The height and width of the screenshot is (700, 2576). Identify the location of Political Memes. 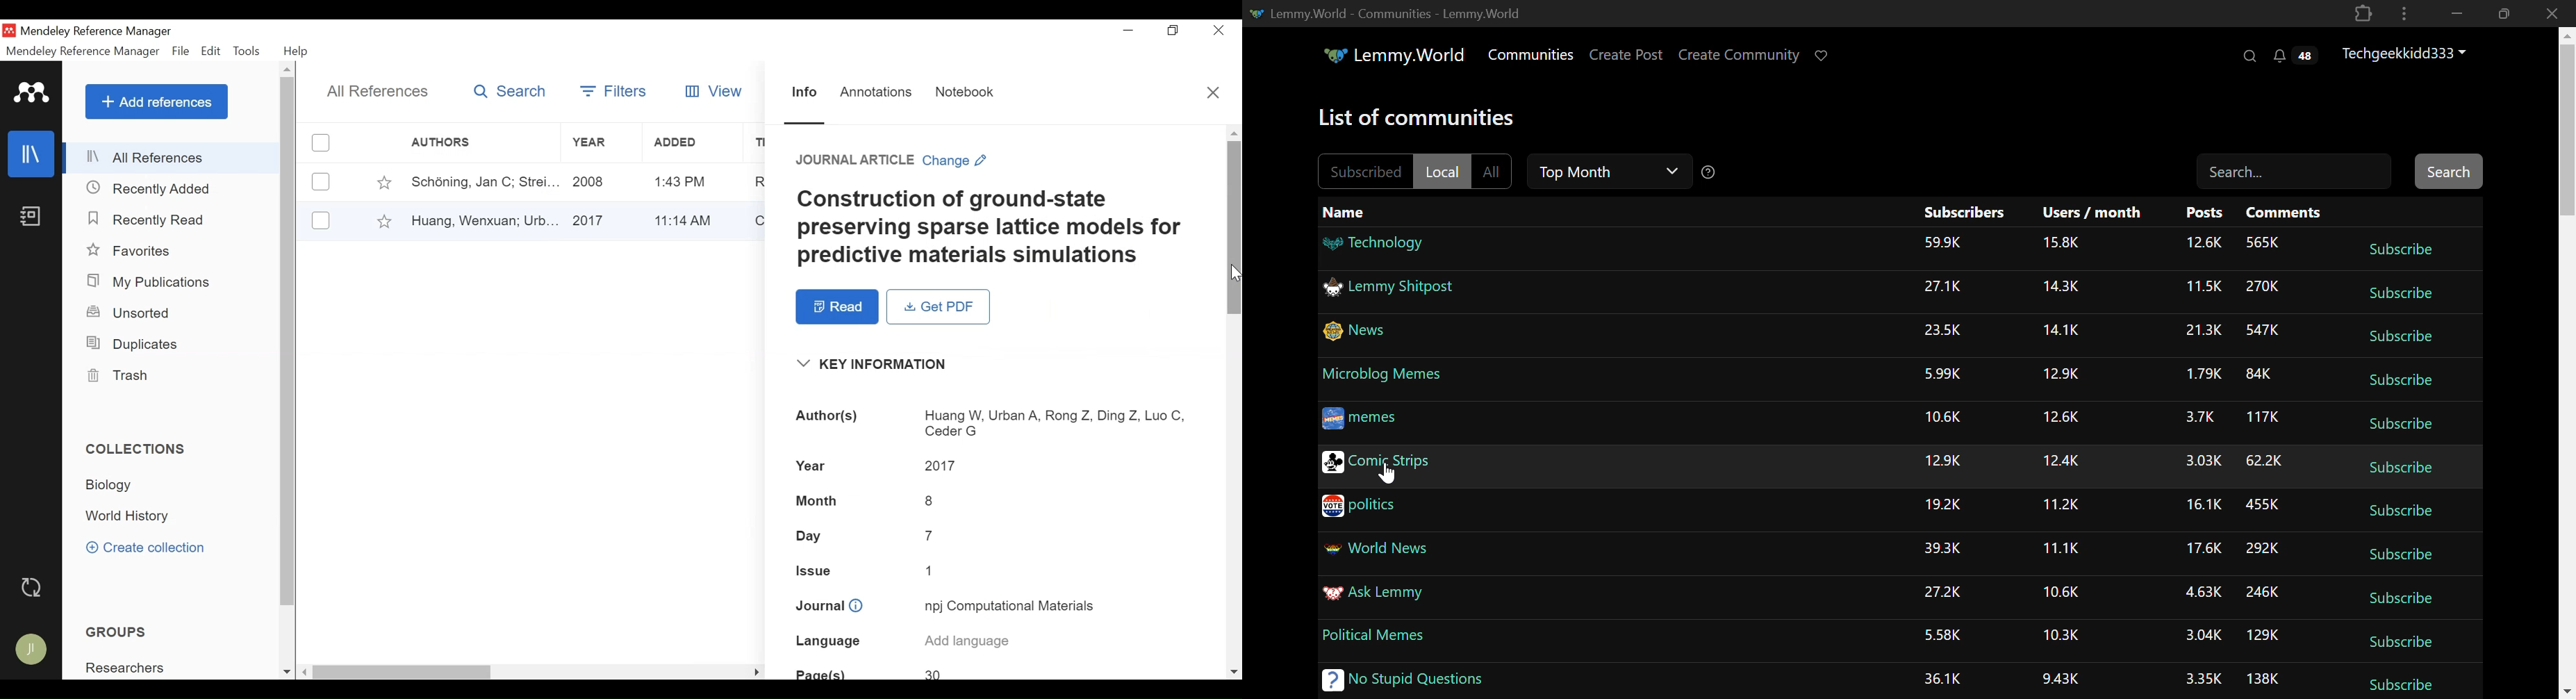
(1374, 639).